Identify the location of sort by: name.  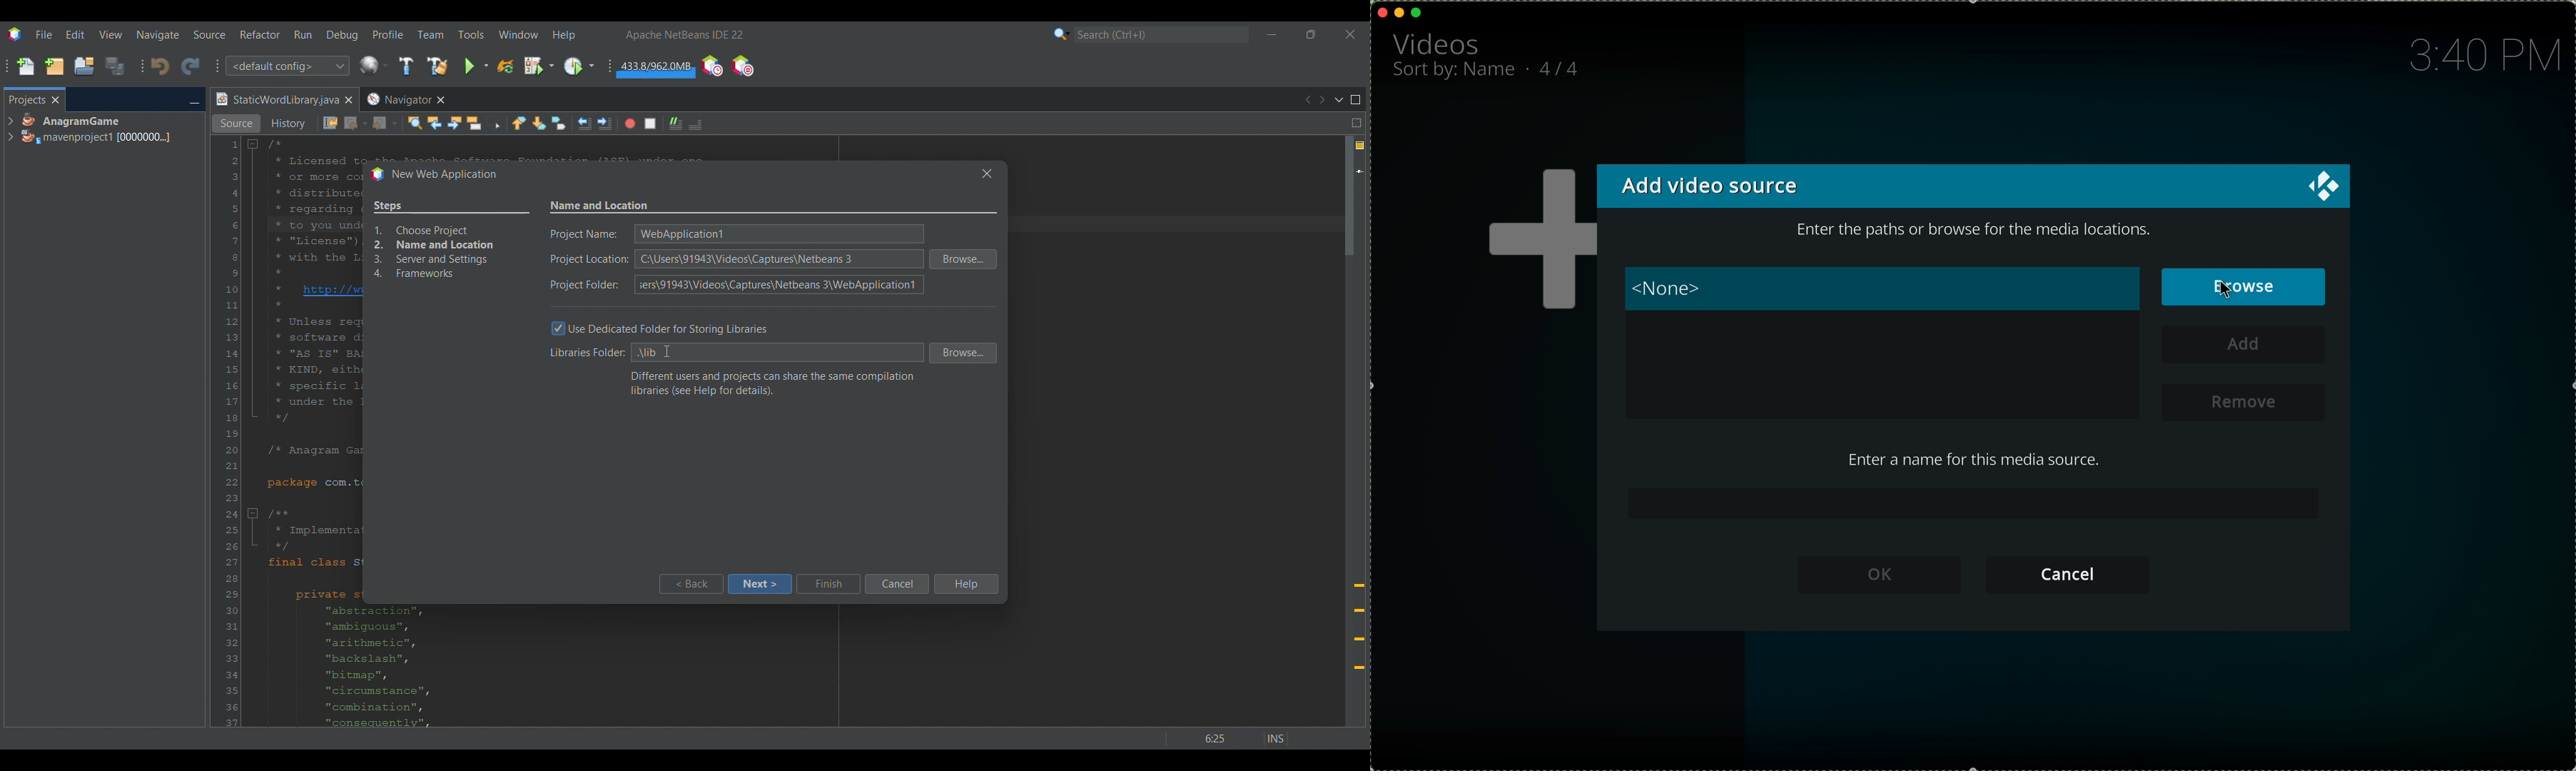
(1455, 73).